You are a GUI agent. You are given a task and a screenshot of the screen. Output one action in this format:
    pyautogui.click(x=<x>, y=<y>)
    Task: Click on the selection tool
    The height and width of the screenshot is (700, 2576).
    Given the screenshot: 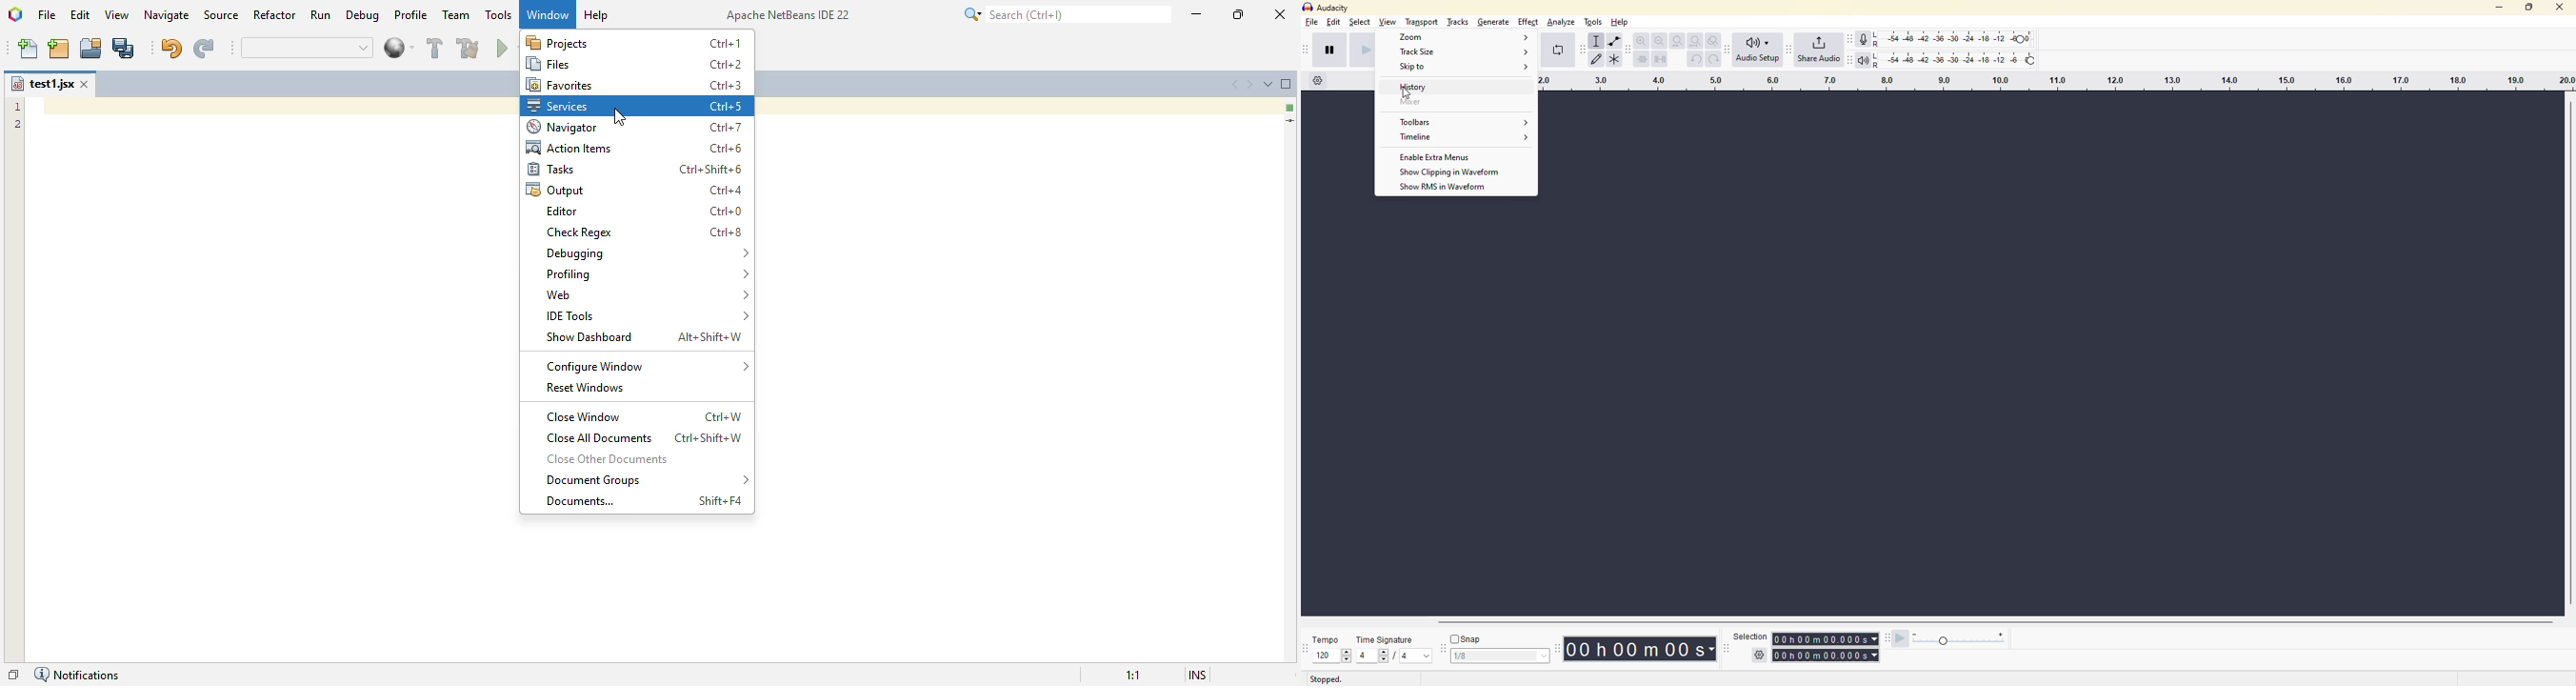 What is the action you would take?
    pyautogui.click(x=1598, y=41)
    